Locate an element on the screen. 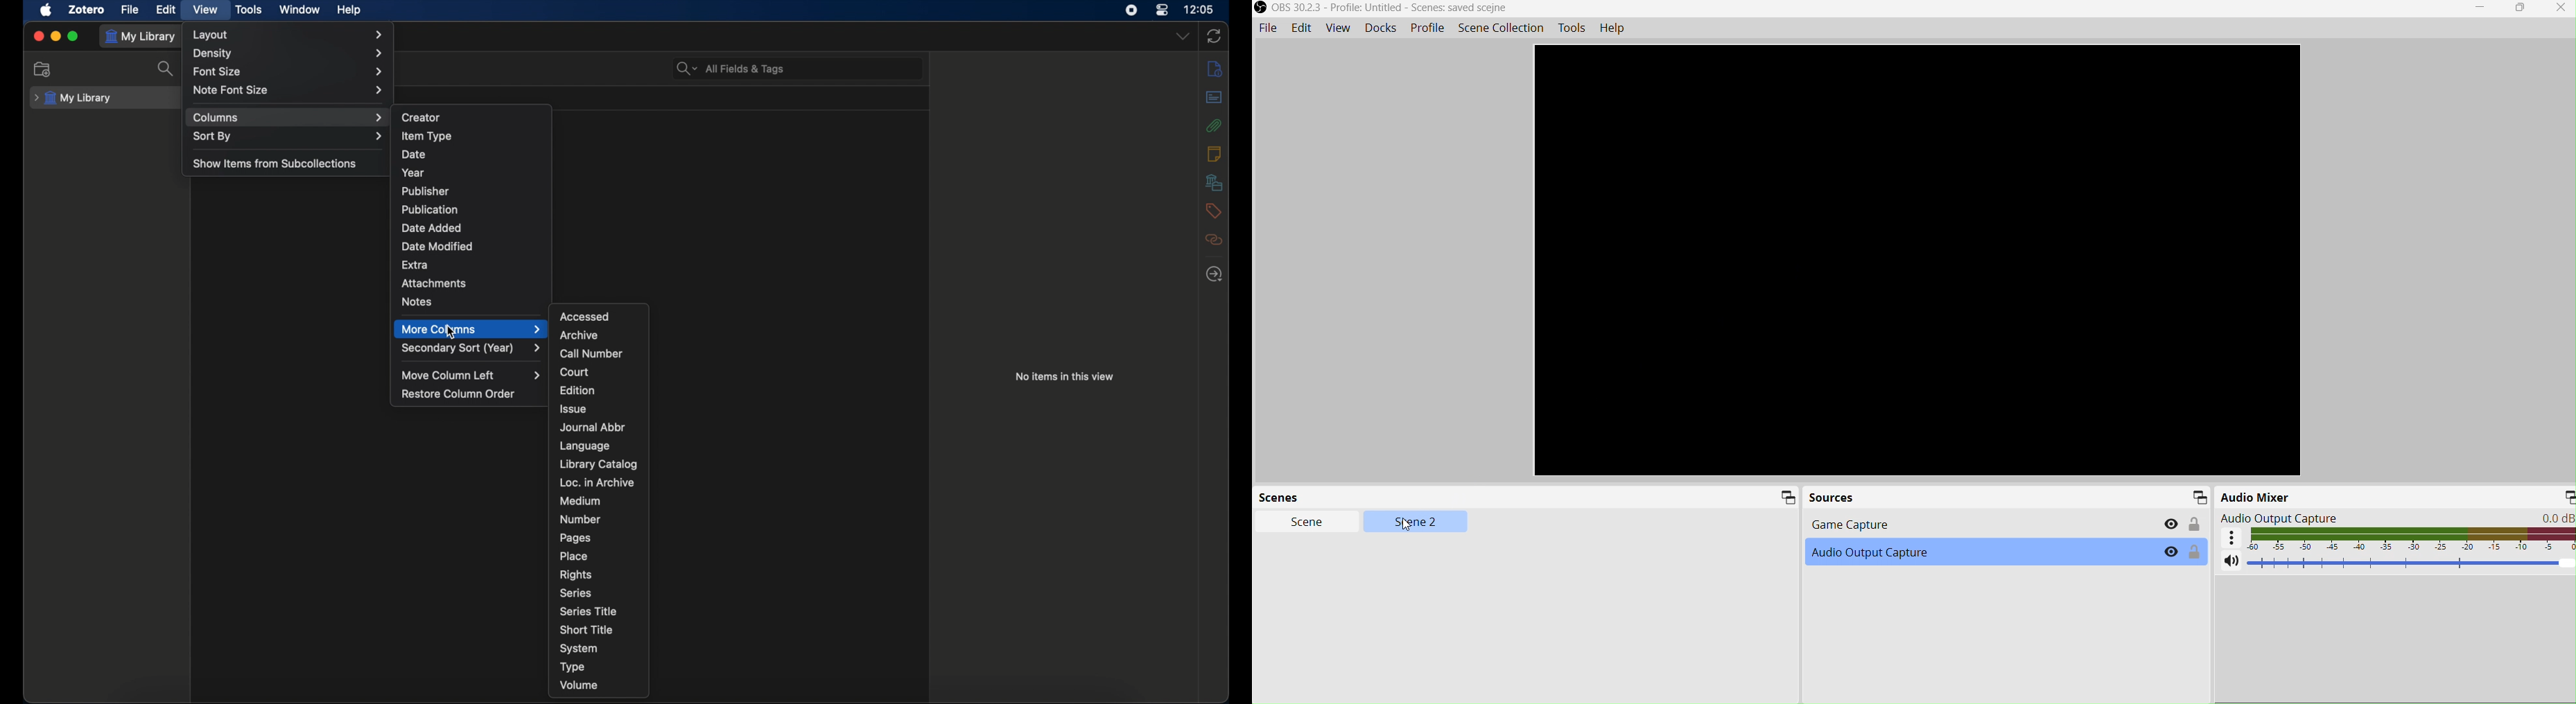 The image size is (2576, 728). Scene 2 is located at coordinates (1417, 521).